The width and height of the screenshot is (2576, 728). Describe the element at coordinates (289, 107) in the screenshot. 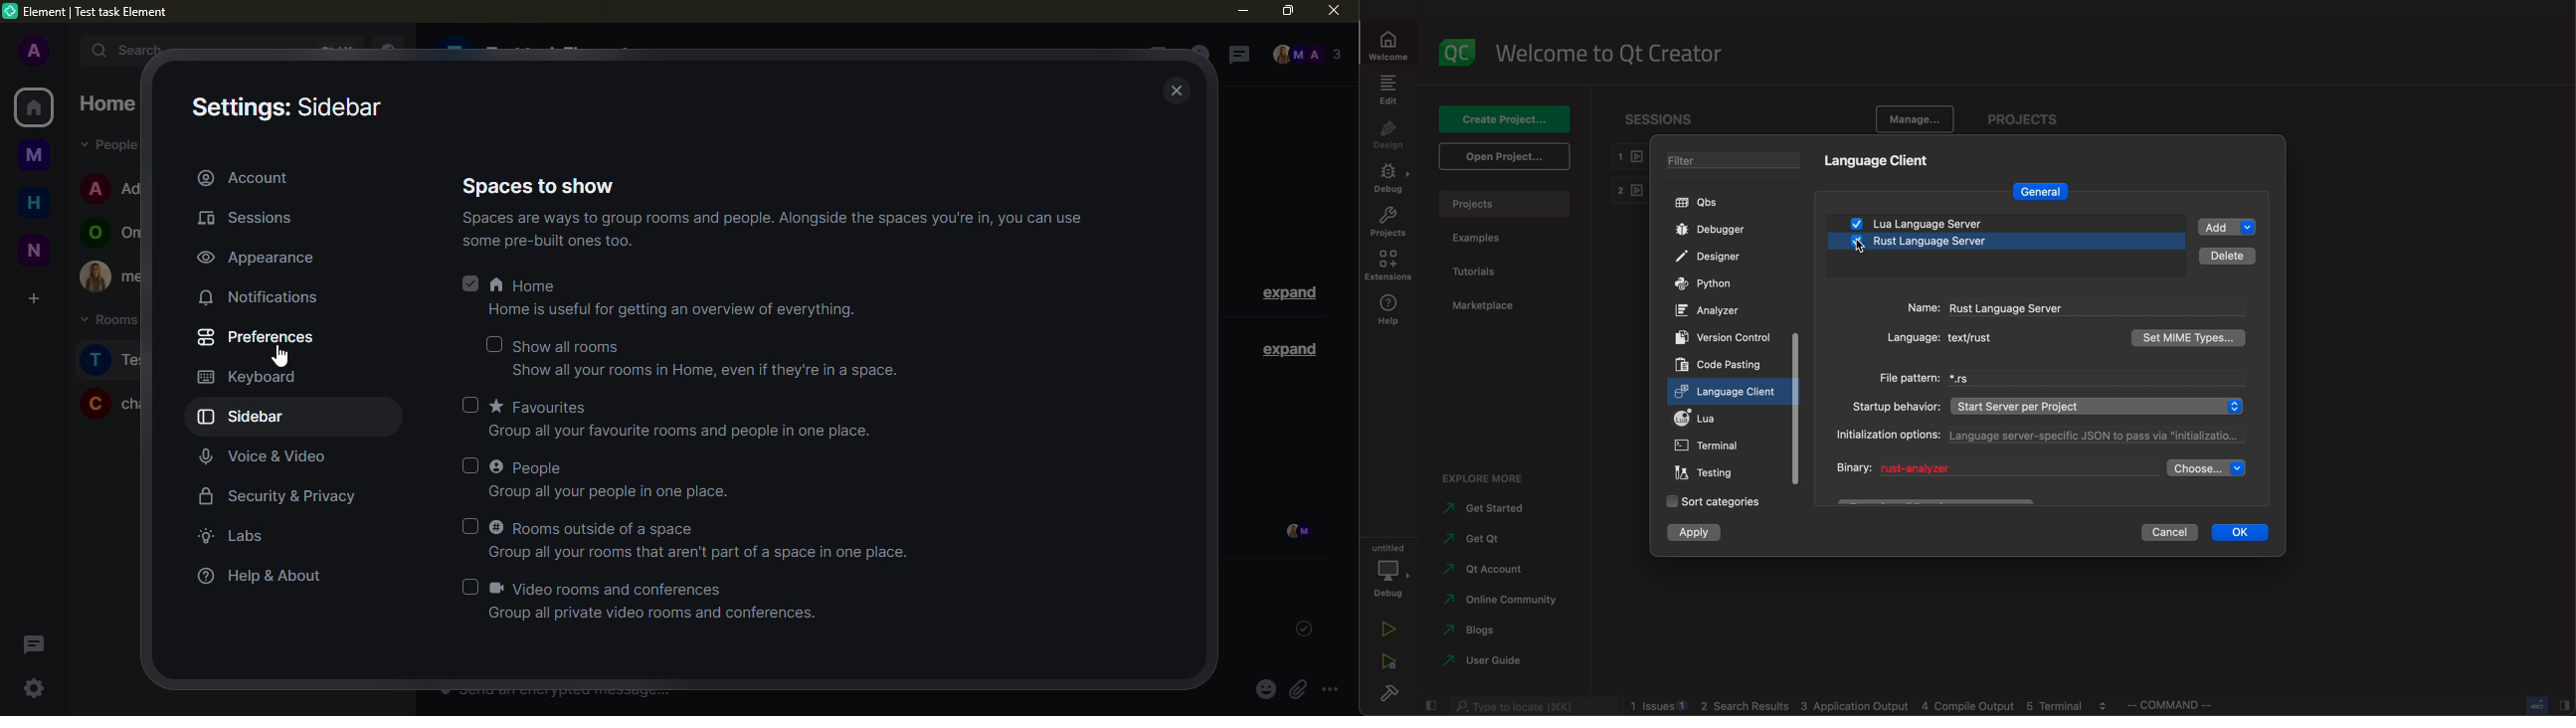

I see `settings` at that location.